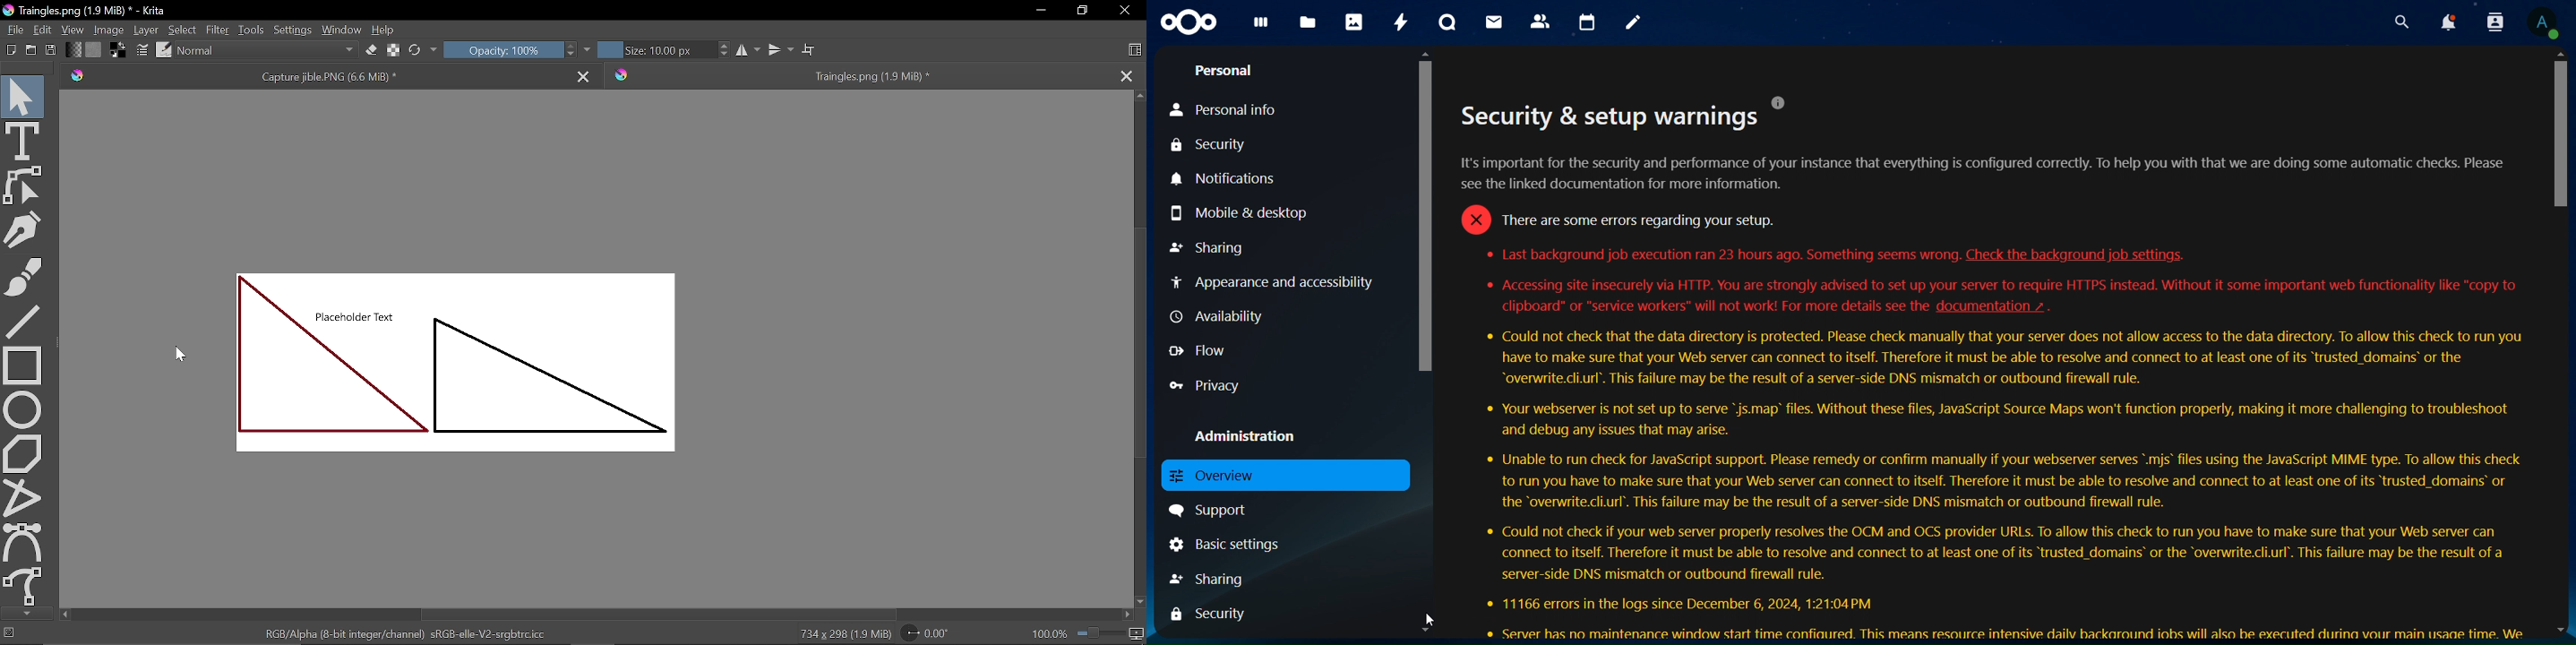  What do you see at coordinates (1214, 147) in the screenshot?
I see `security` at bounding box center [1214, 147].